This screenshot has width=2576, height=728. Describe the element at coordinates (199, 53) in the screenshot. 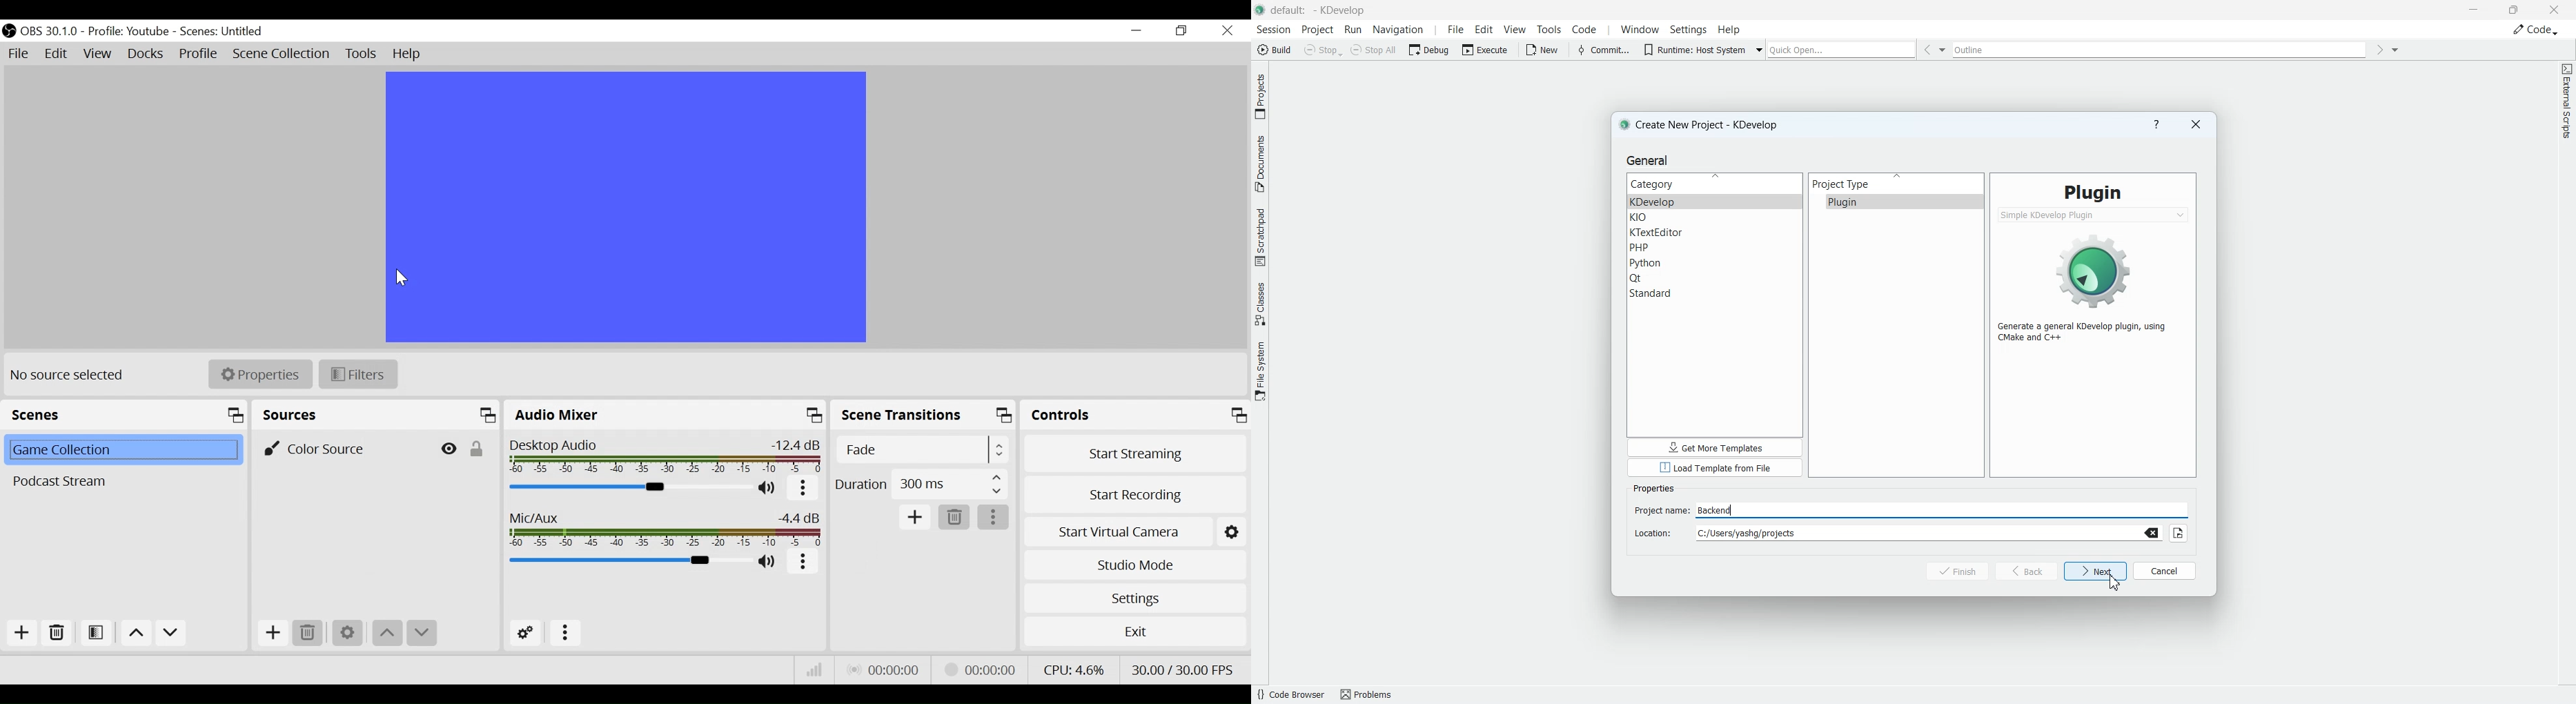

I see `Profile` at that location.